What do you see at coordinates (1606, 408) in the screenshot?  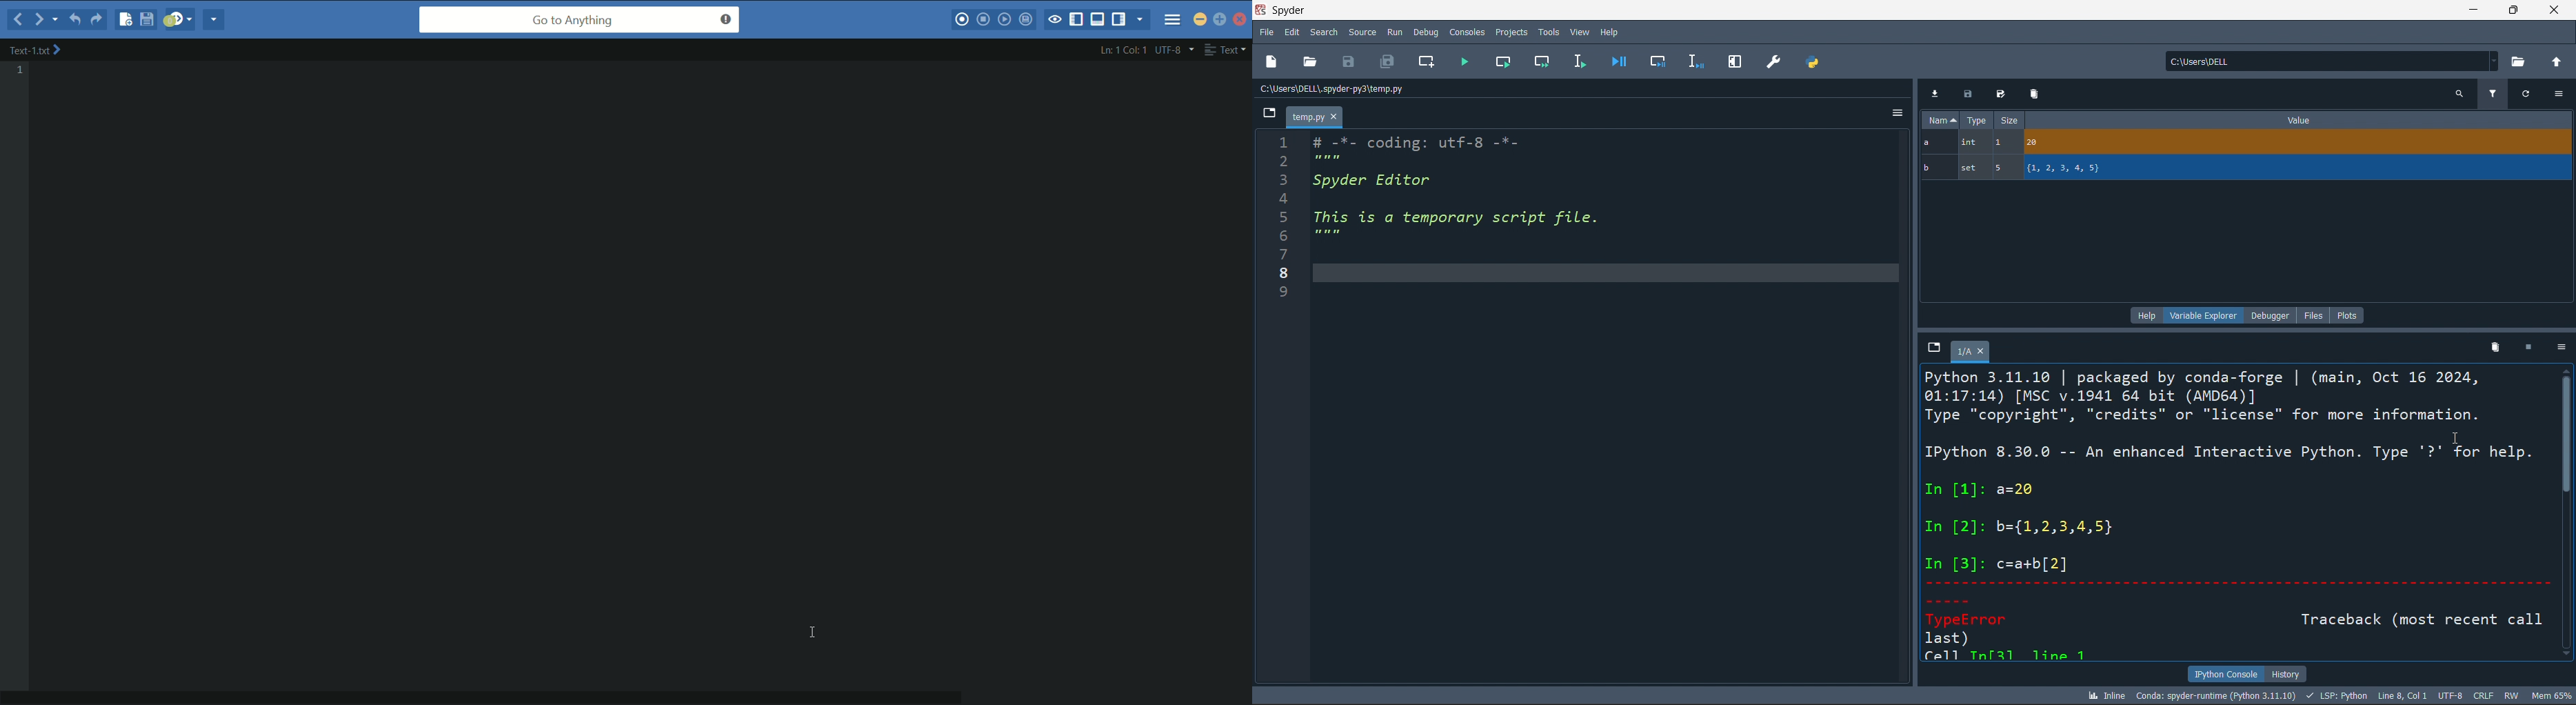 I see `editor pane` at bounding box center [1606, 408].